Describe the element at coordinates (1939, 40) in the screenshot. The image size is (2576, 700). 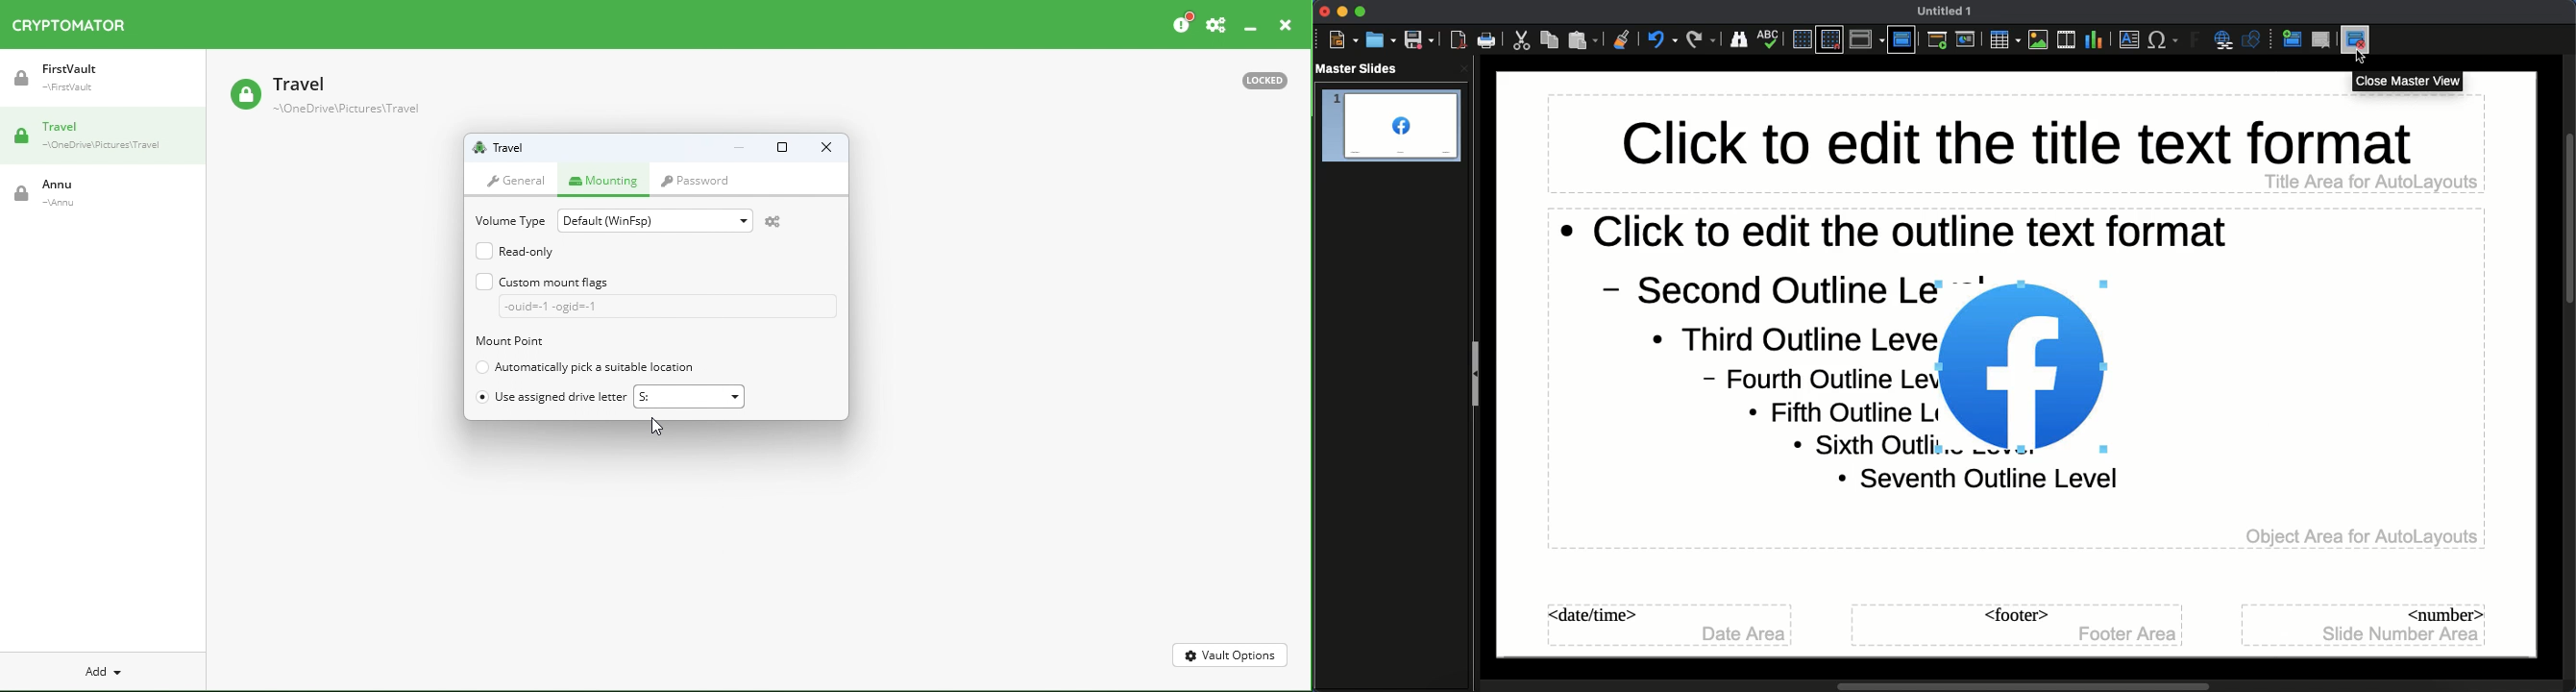
I see `First slide` at that location.